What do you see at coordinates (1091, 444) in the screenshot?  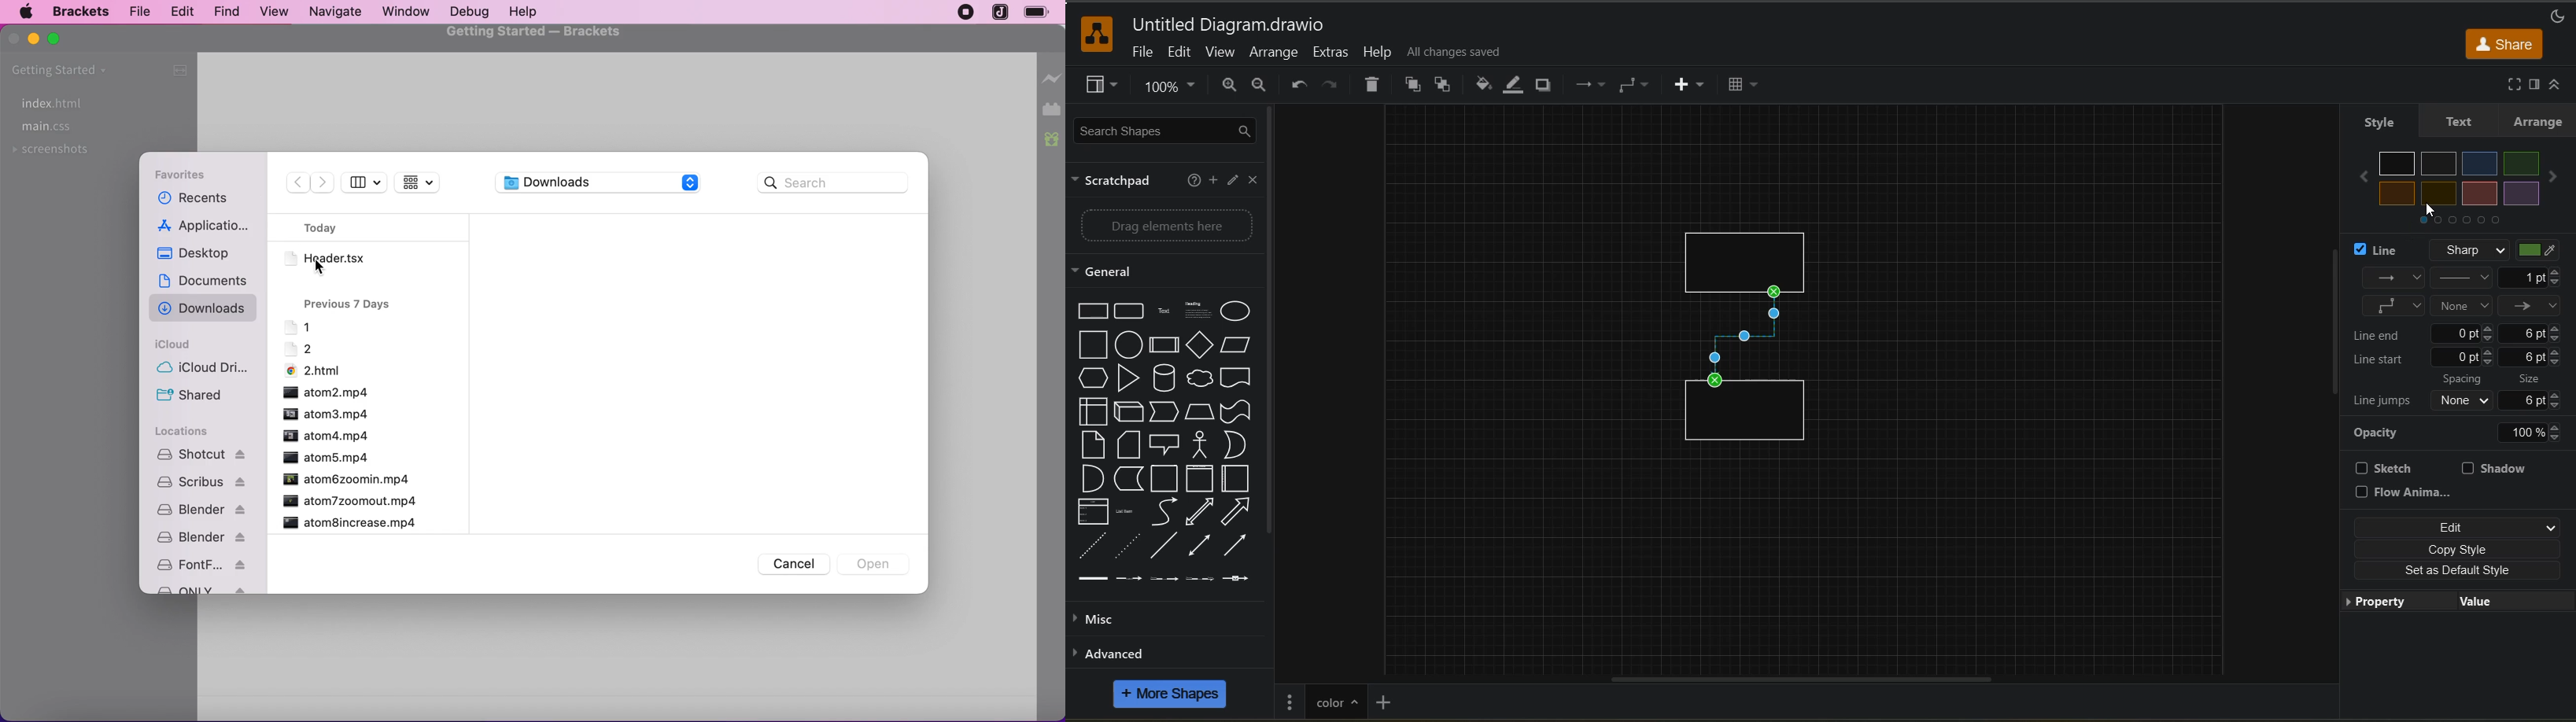 I see `Card` at bounding box center [1091, 444].